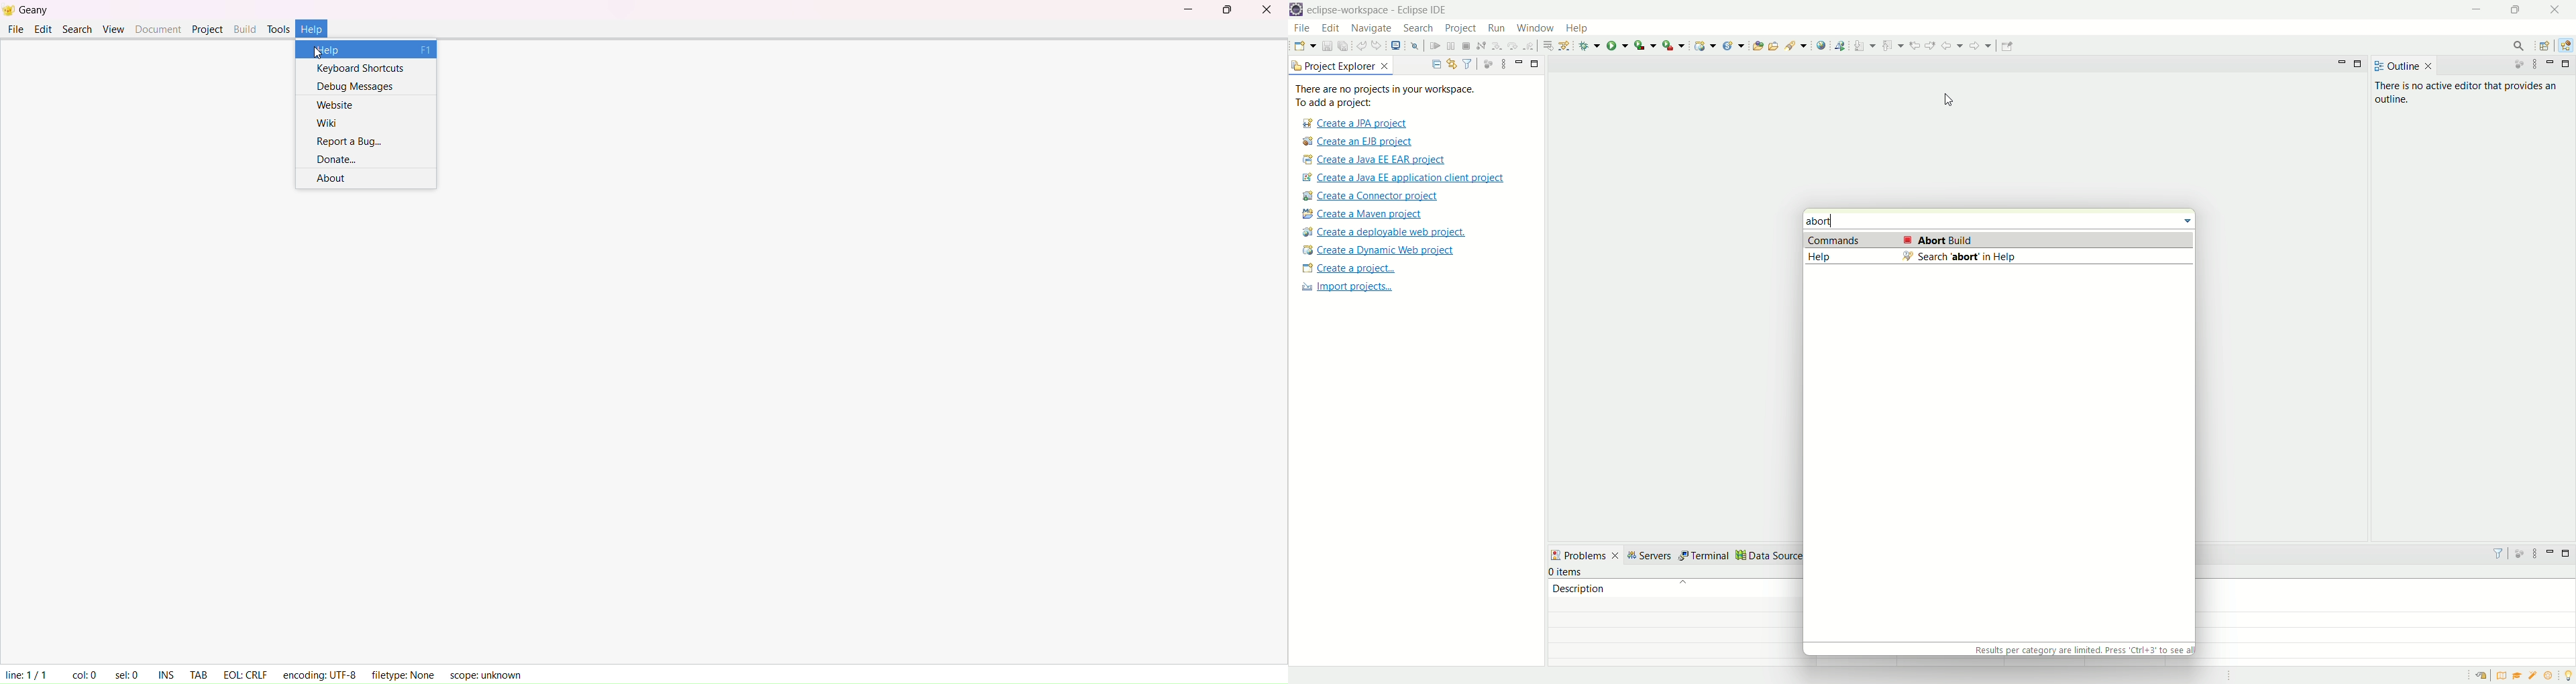 Image resolution: width=2576 pixels, height=700 pixels. Describe the element at coordinates (1481, 45) in the screenshot. I see `disconnect` at that location.